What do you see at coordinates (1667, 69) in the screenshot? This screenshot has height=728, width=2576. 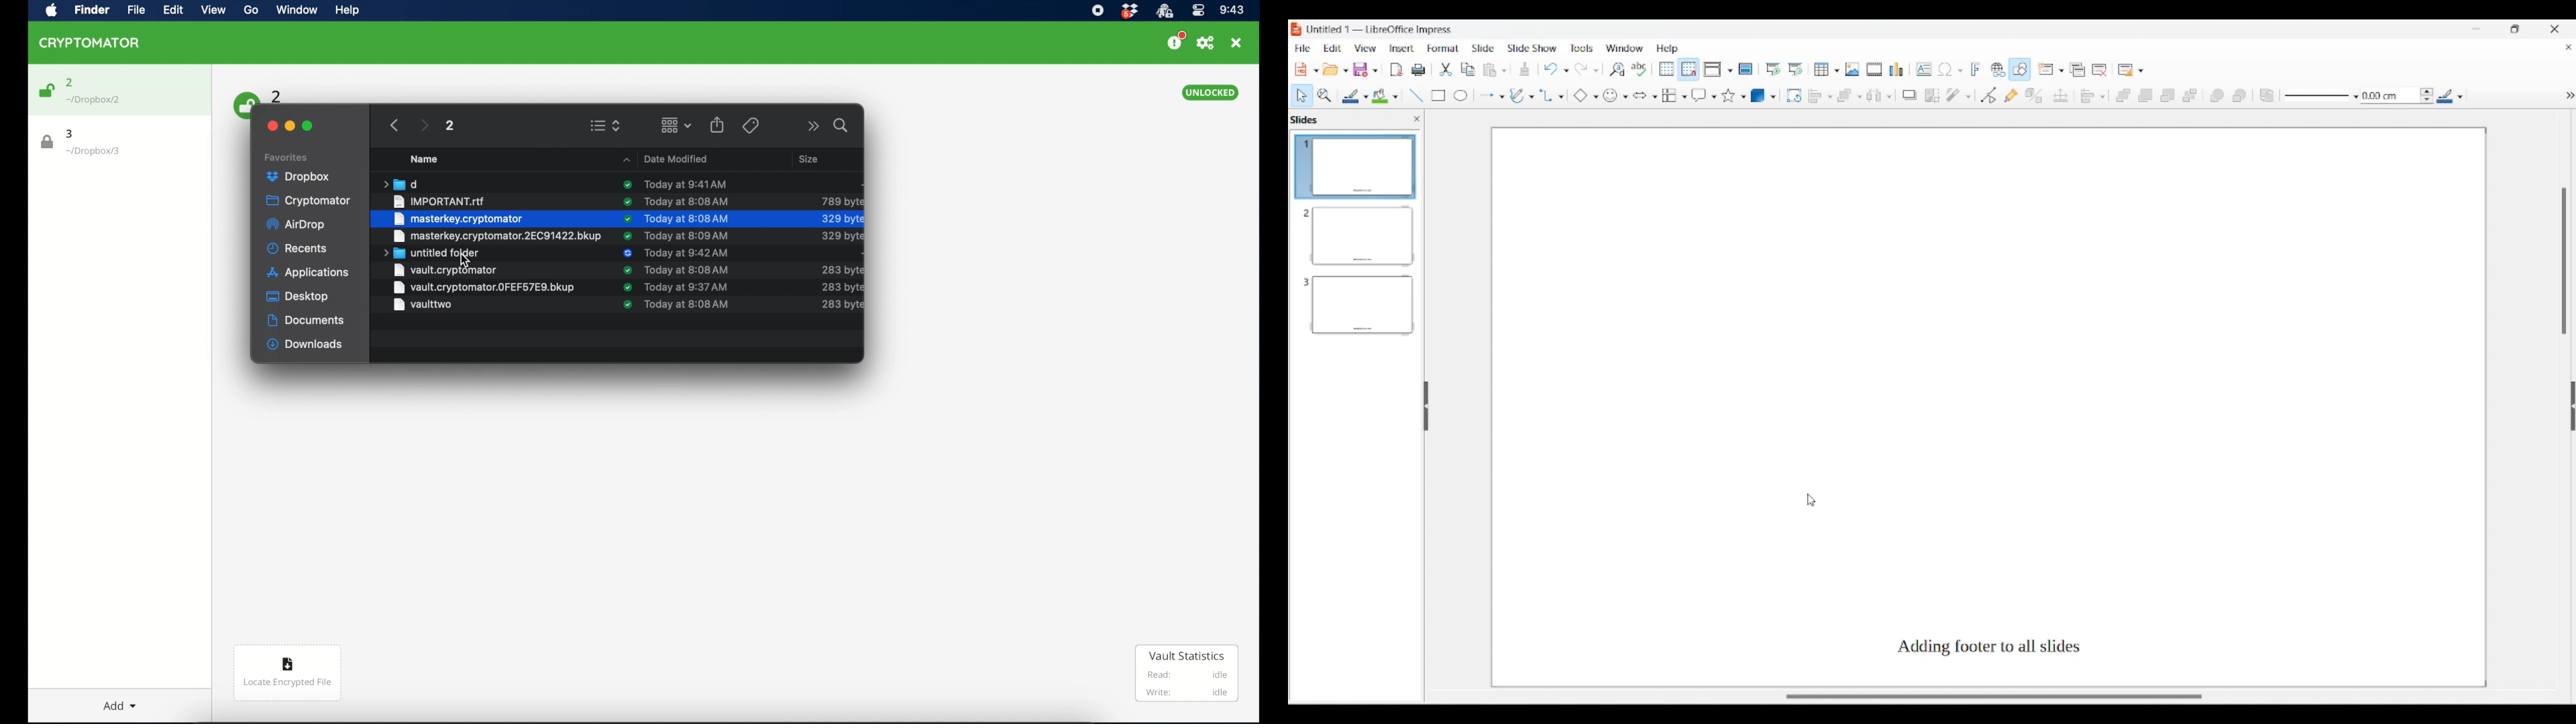 I see `Display grid` at bounding box center [1667, 69].